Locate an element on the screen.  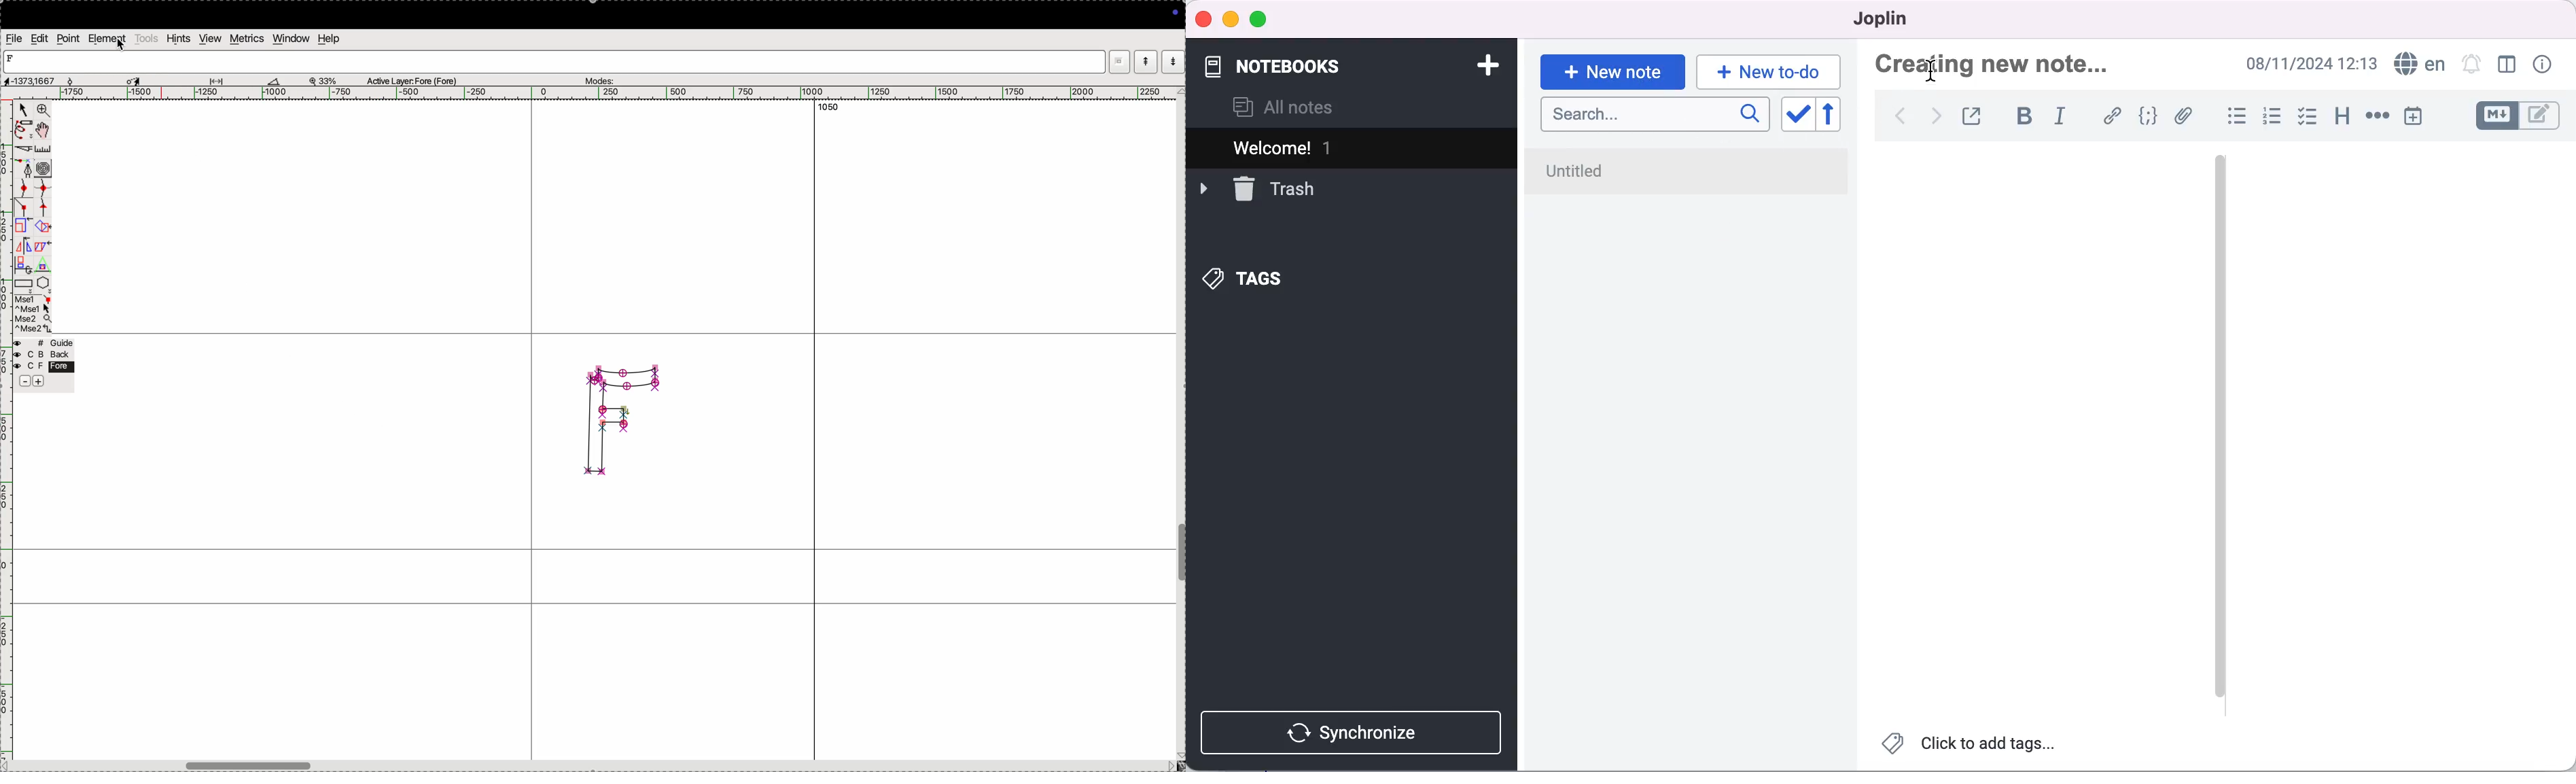
minimize is located at coordinates (1230, 20).